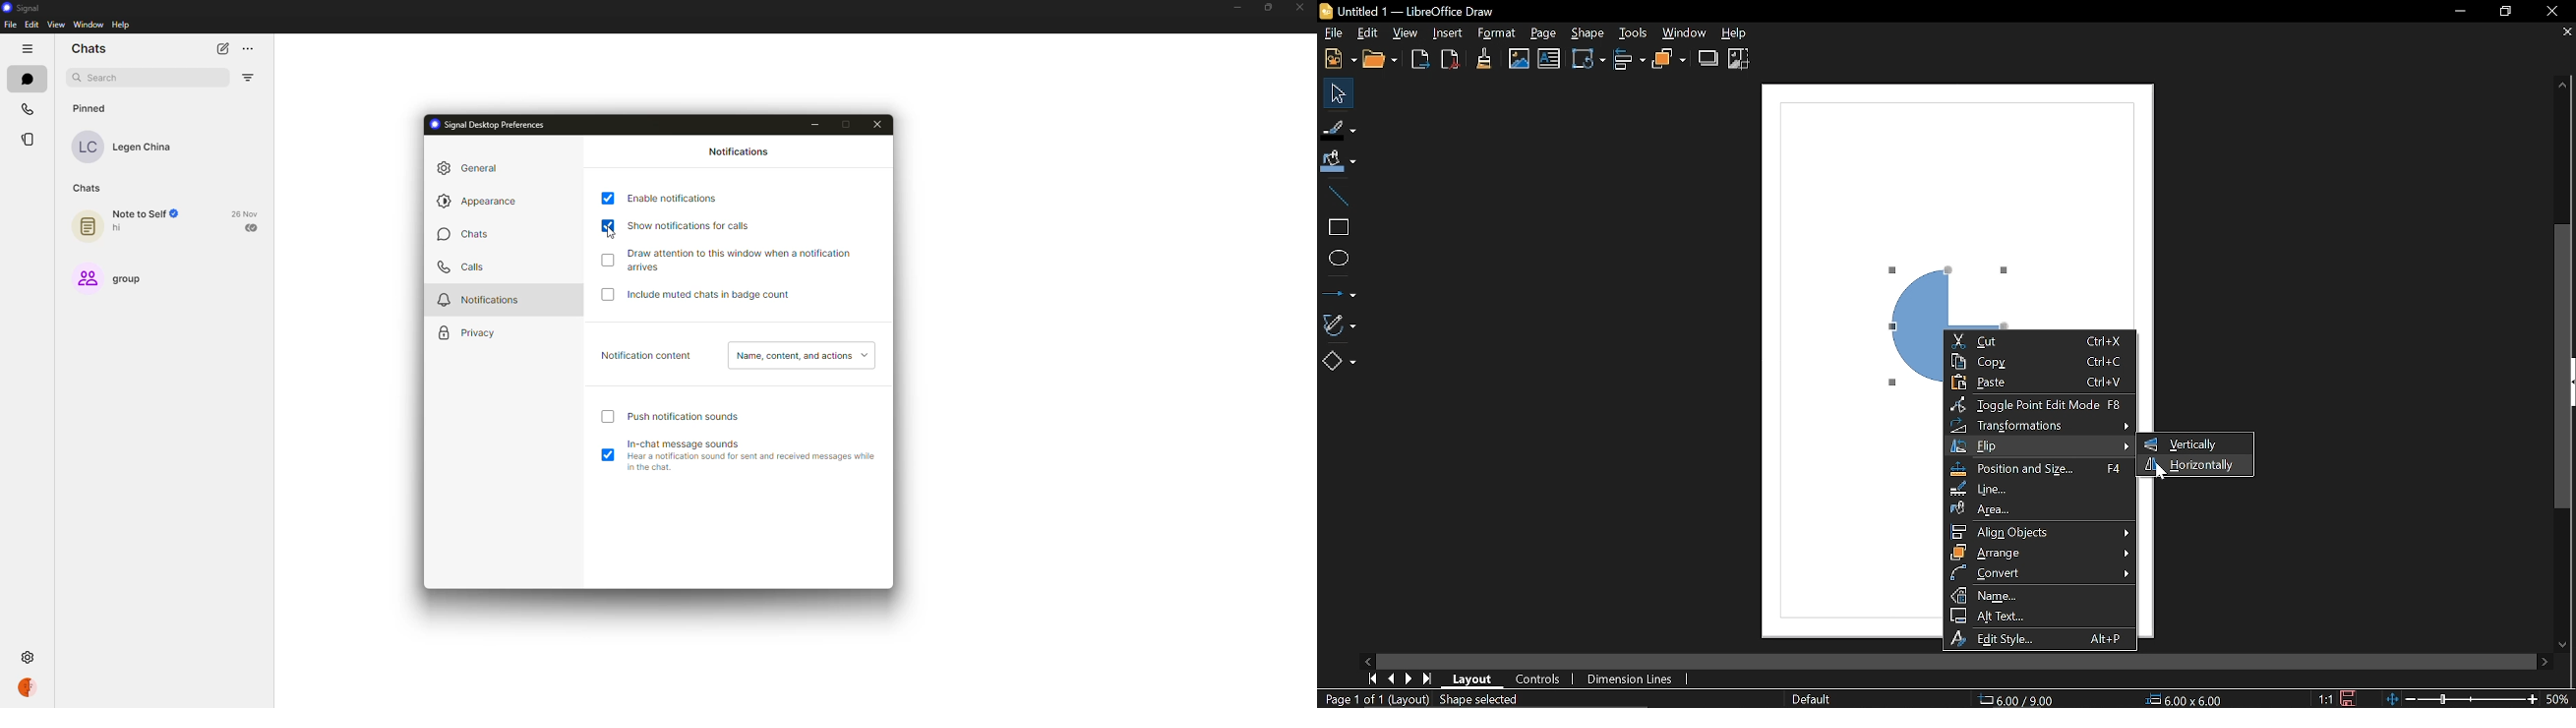  I want to click on Export as pdf, so click(1449, 59).